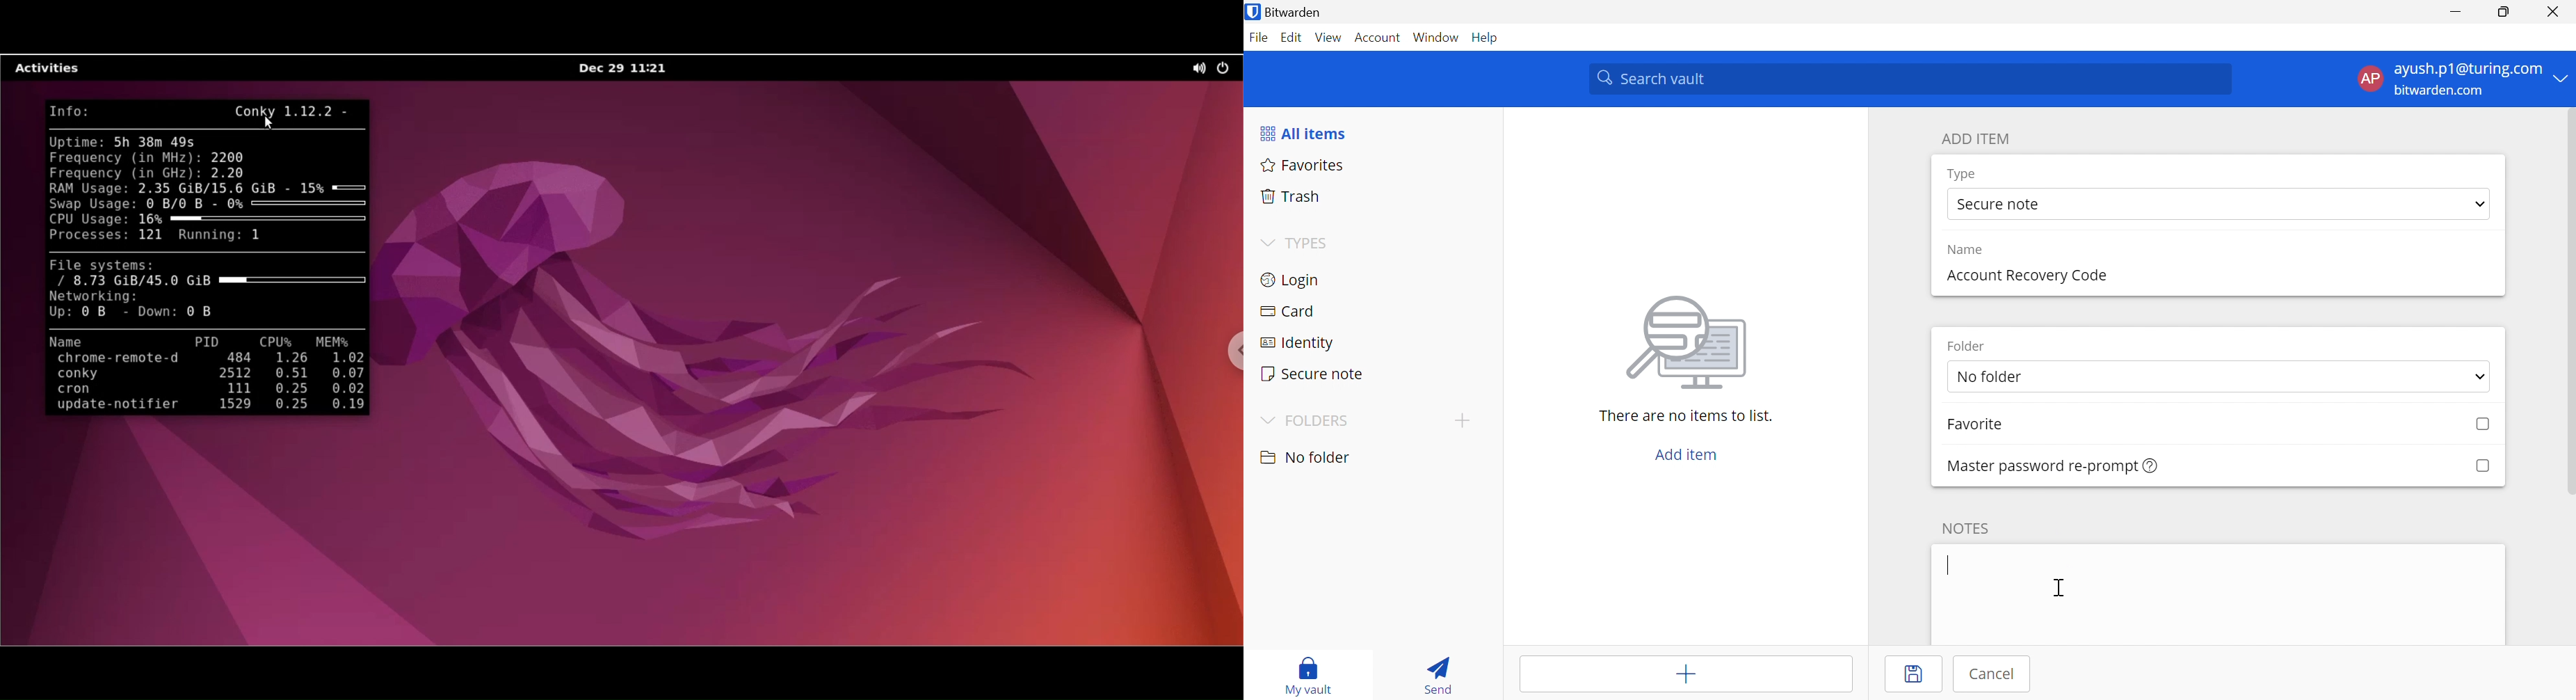  Describe the element at coordinates (1685, 455) in the screenshot. I see `Add item` at that location.